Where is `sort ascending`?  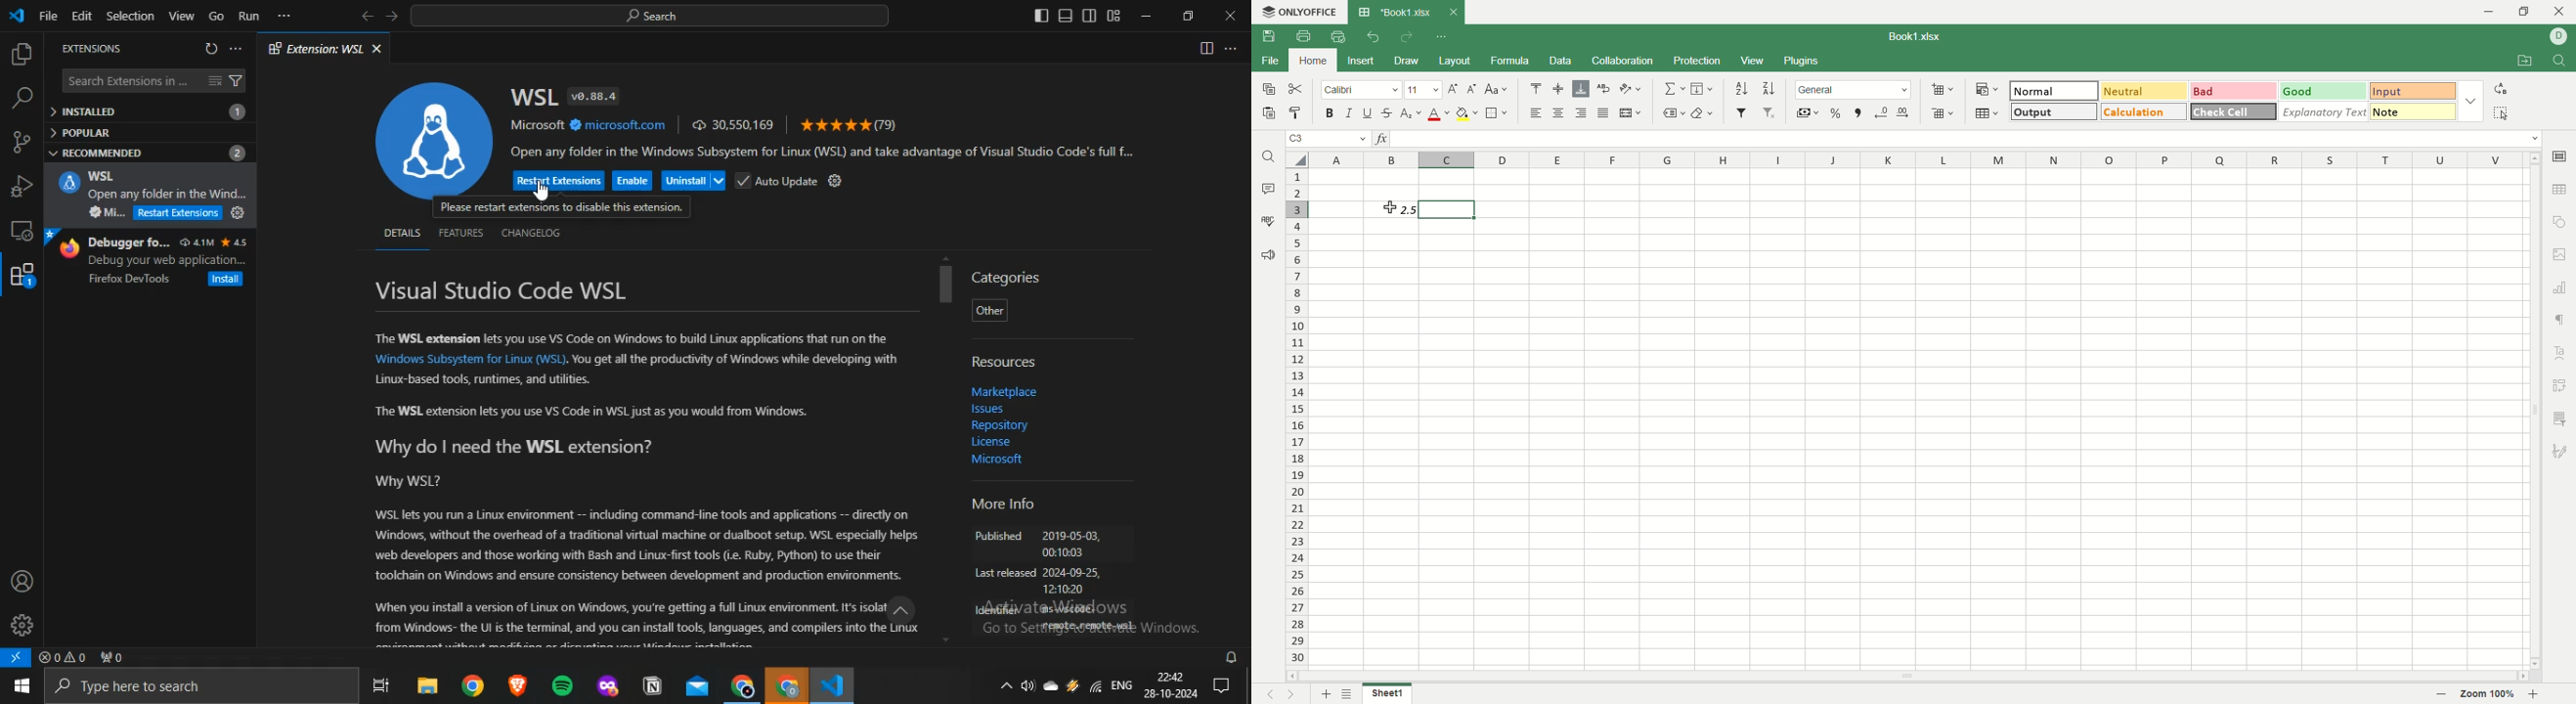
sort ascending is located at coordinates (1743, 88).